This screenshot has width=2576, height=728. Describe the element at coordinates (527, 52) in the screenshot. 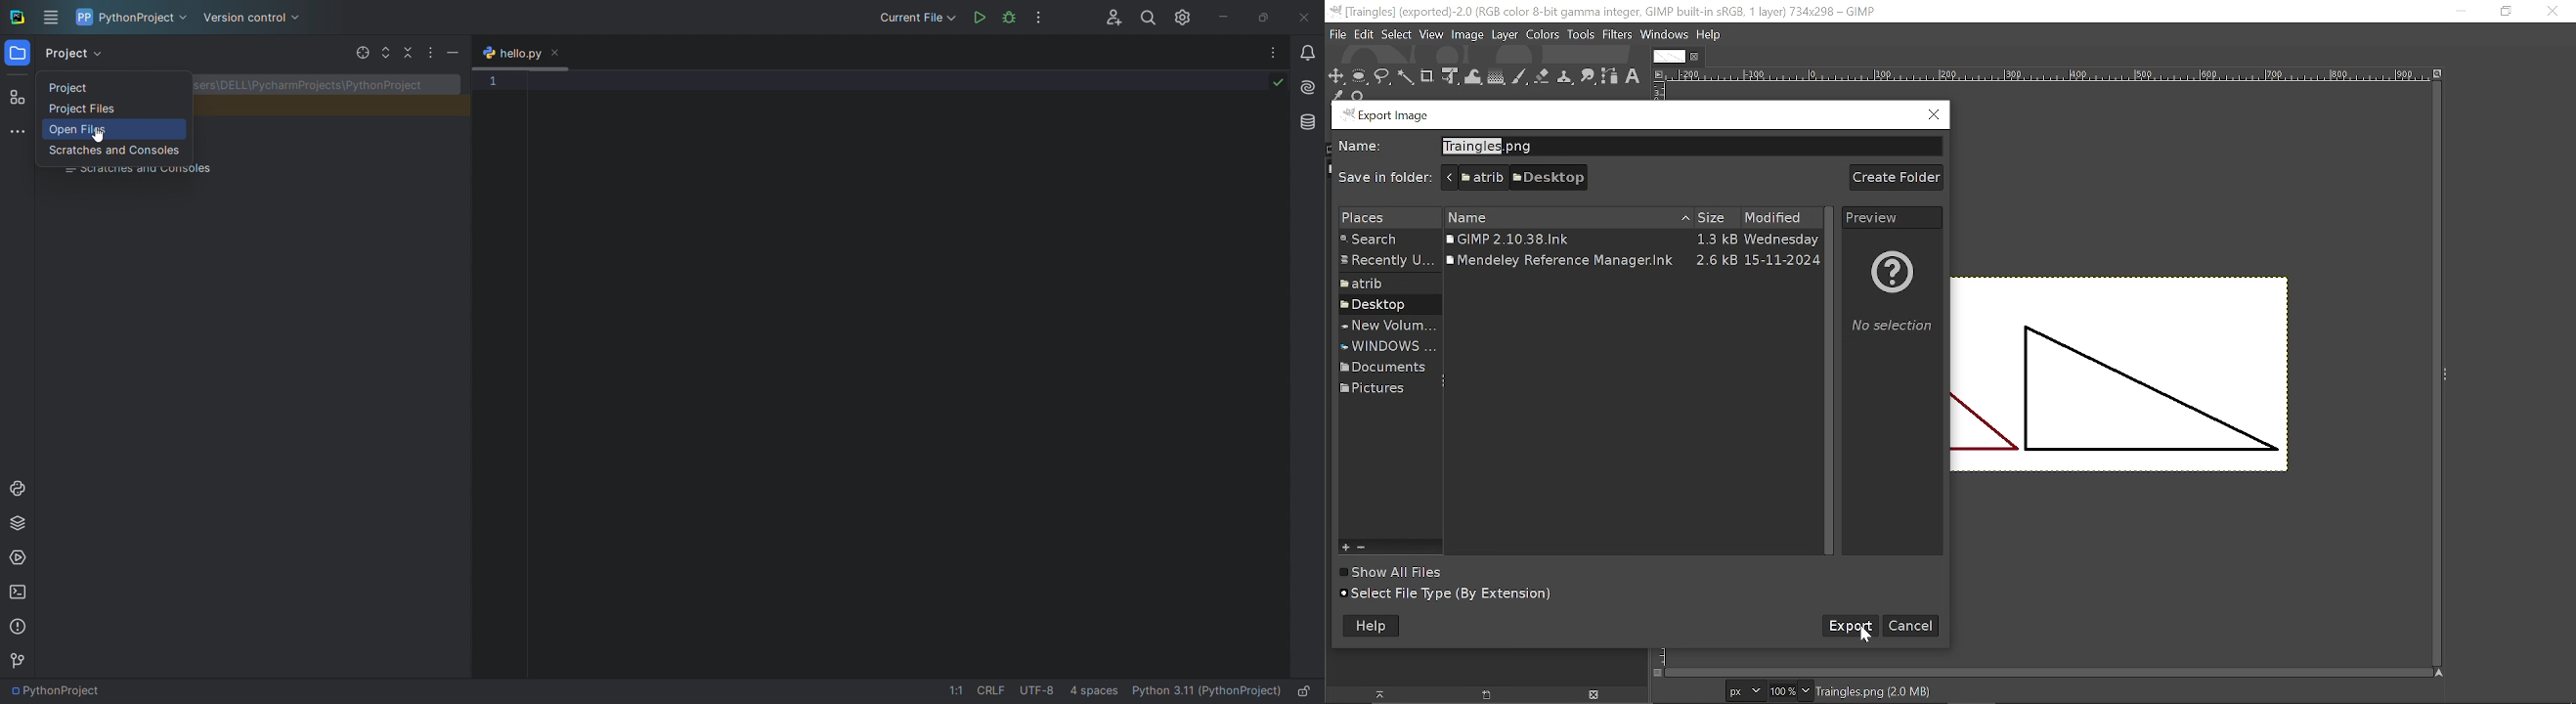

I see `open tab` at that location.